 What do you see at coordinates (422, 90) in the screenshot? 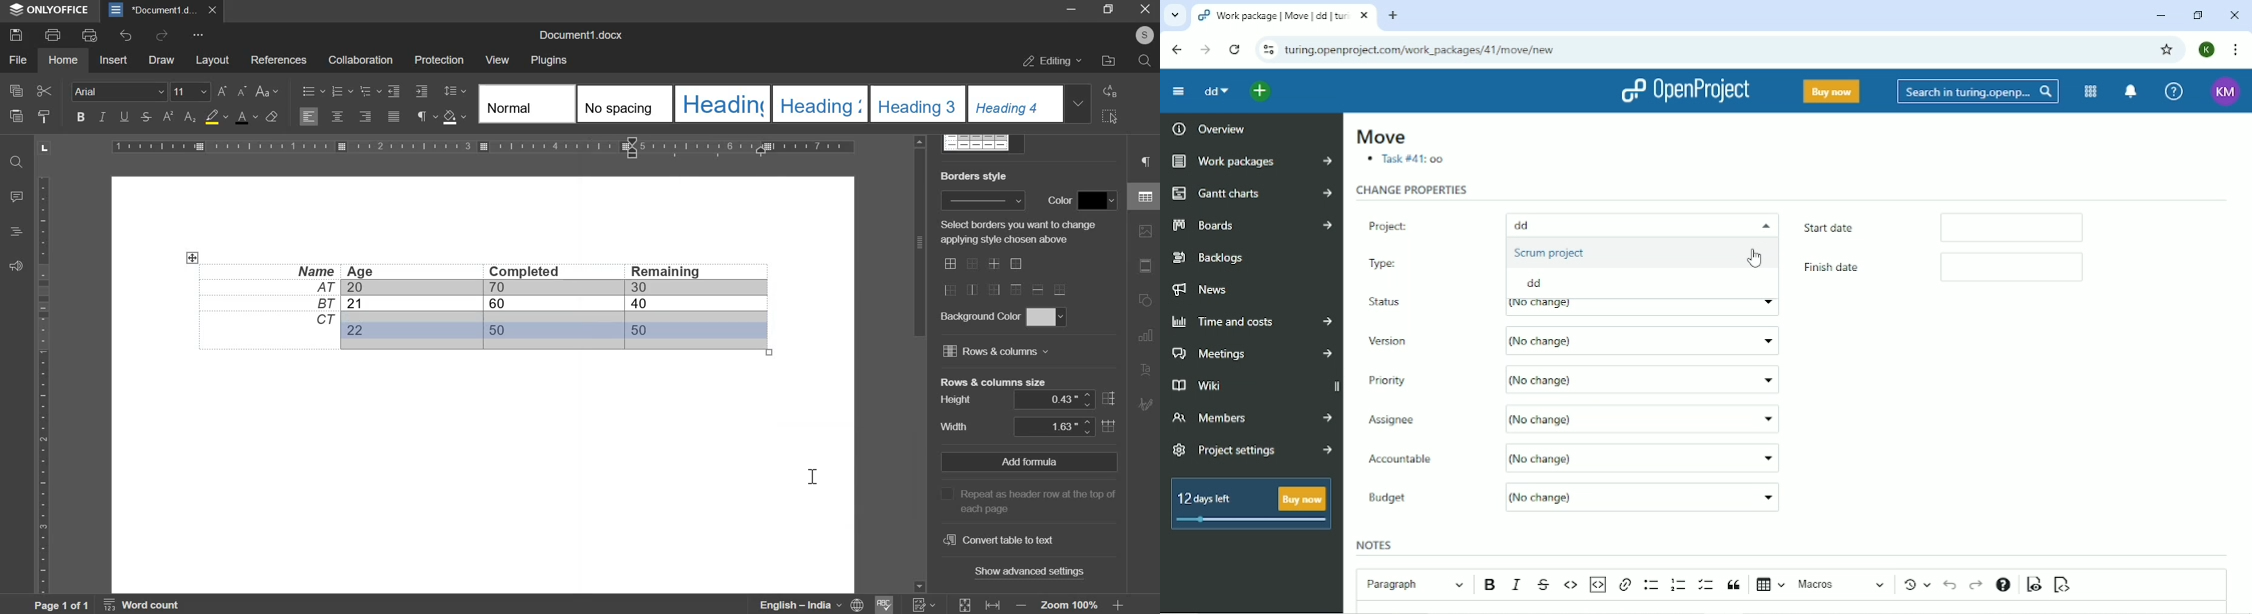
I see `decrease indent` at bounding box center [422, 90].